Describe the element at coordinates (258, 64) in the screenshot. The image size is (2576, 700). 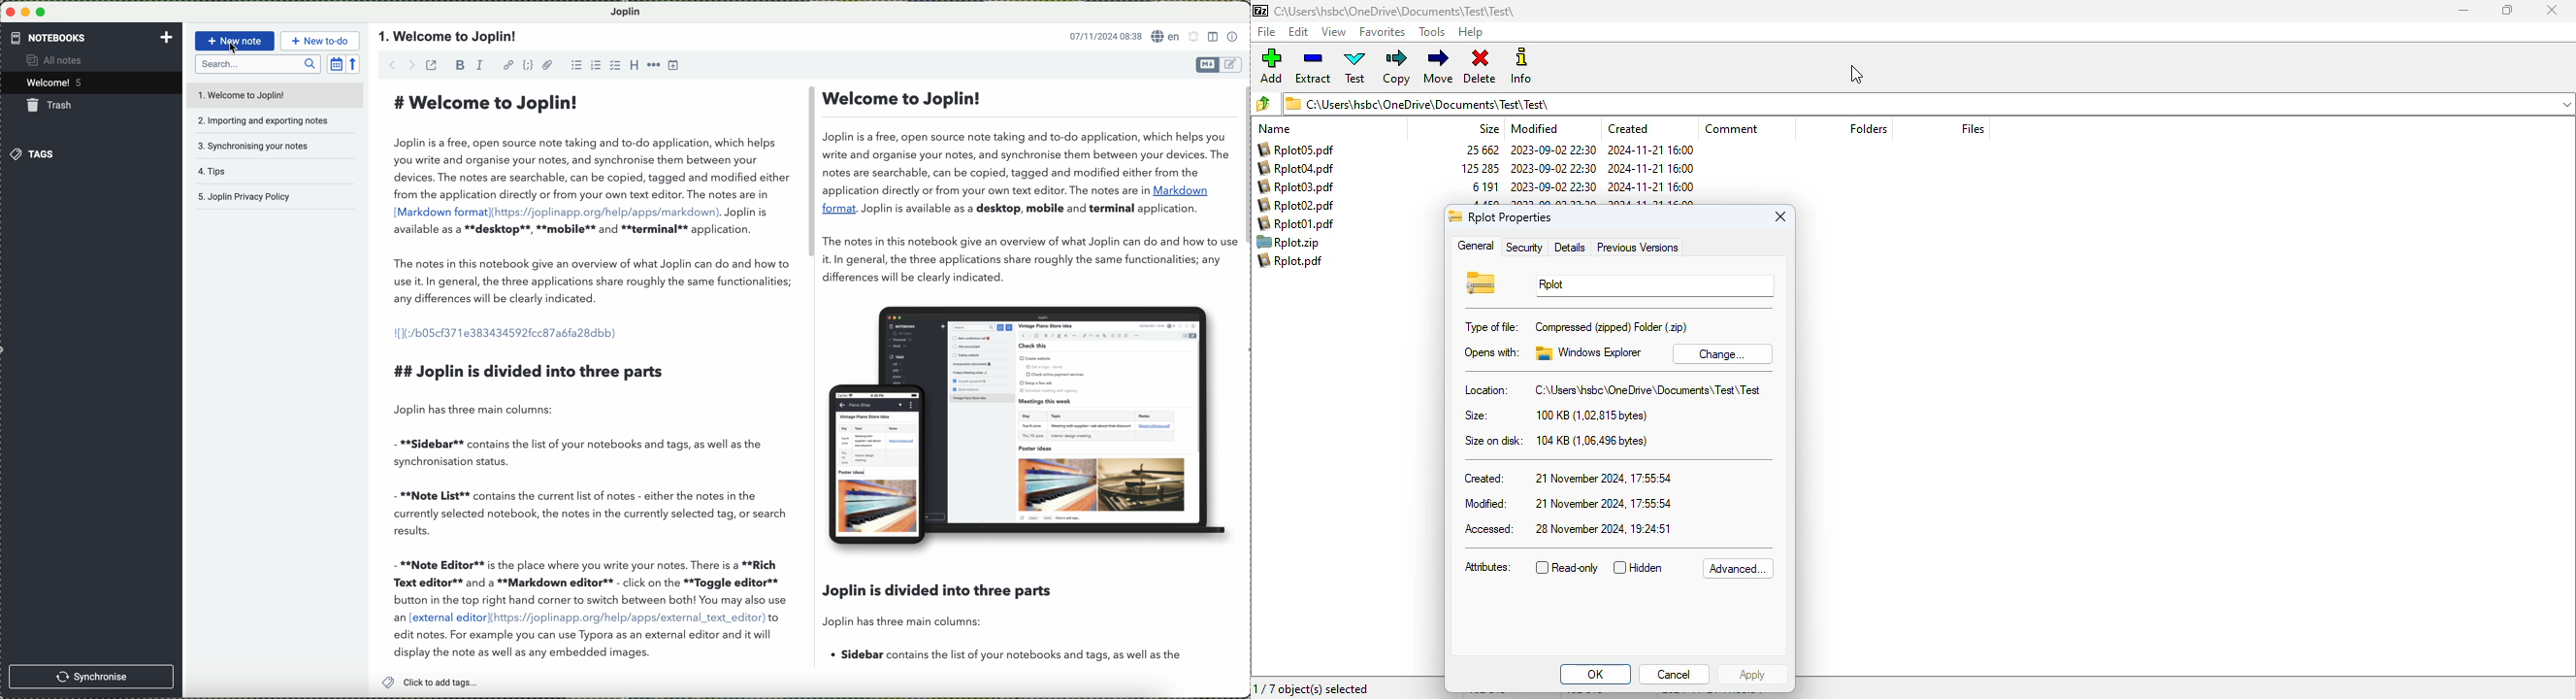
I see `search bar` at that location.